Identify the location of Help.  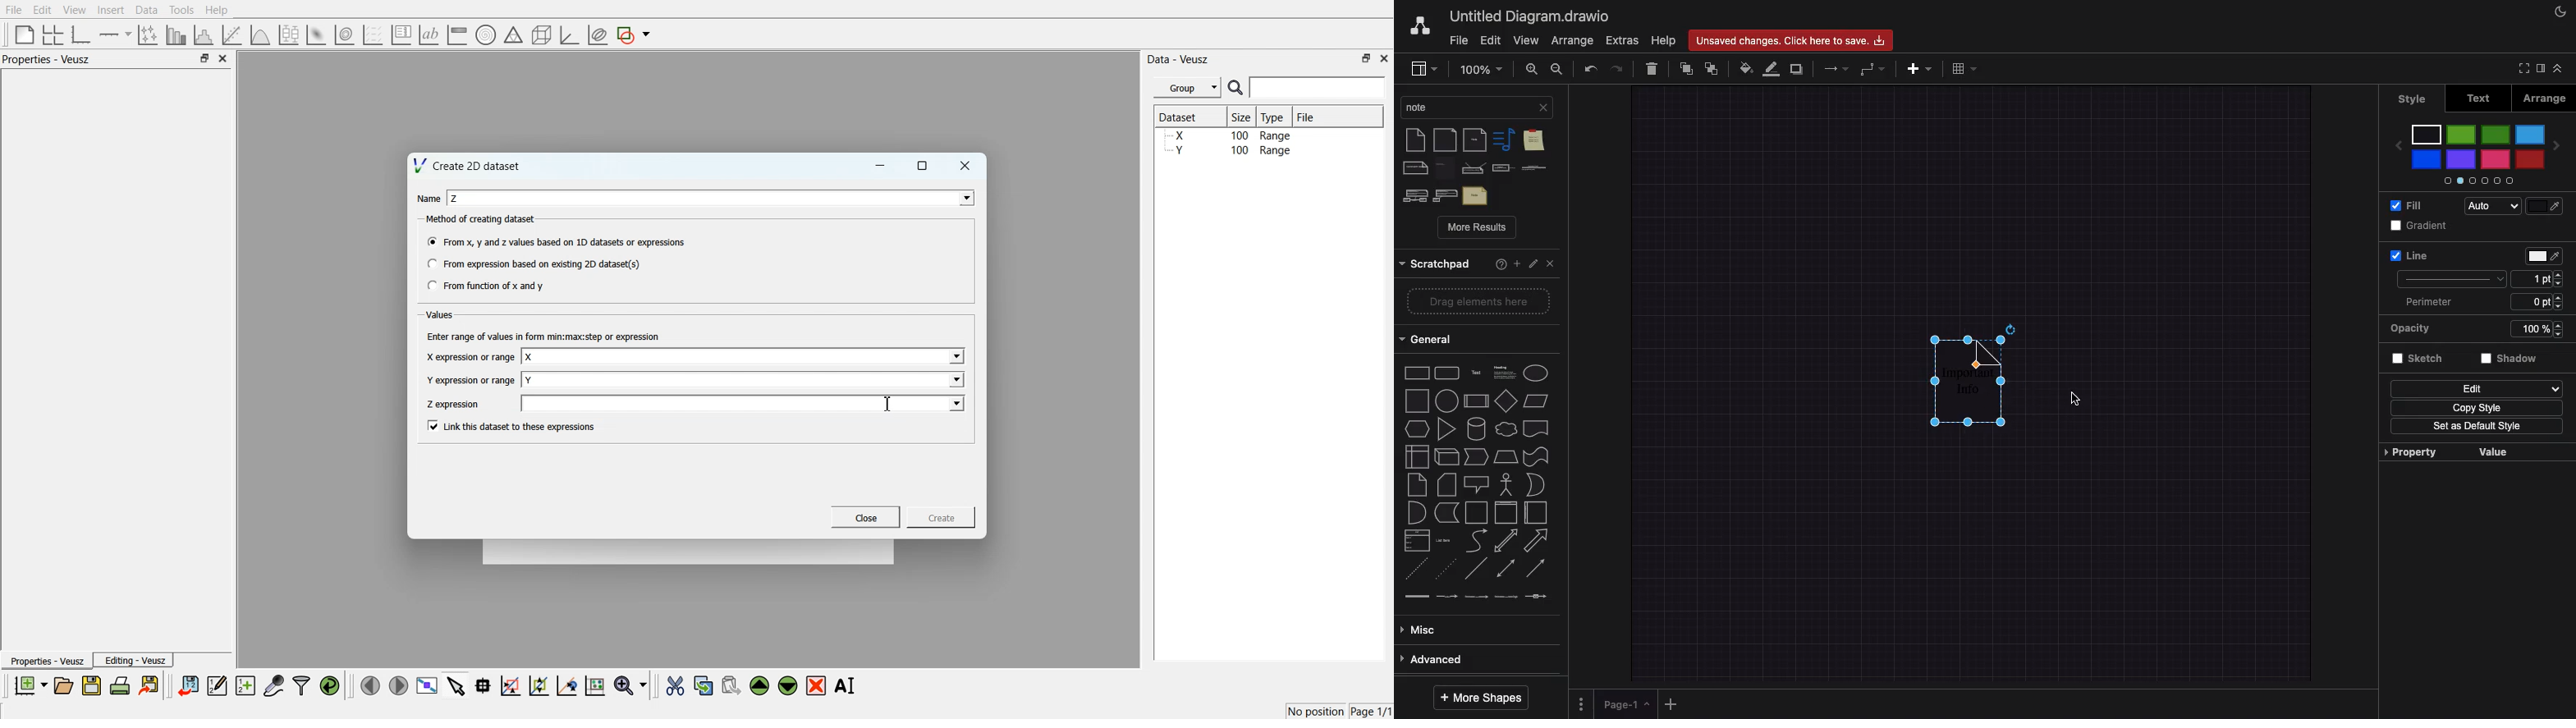
(217, 10).